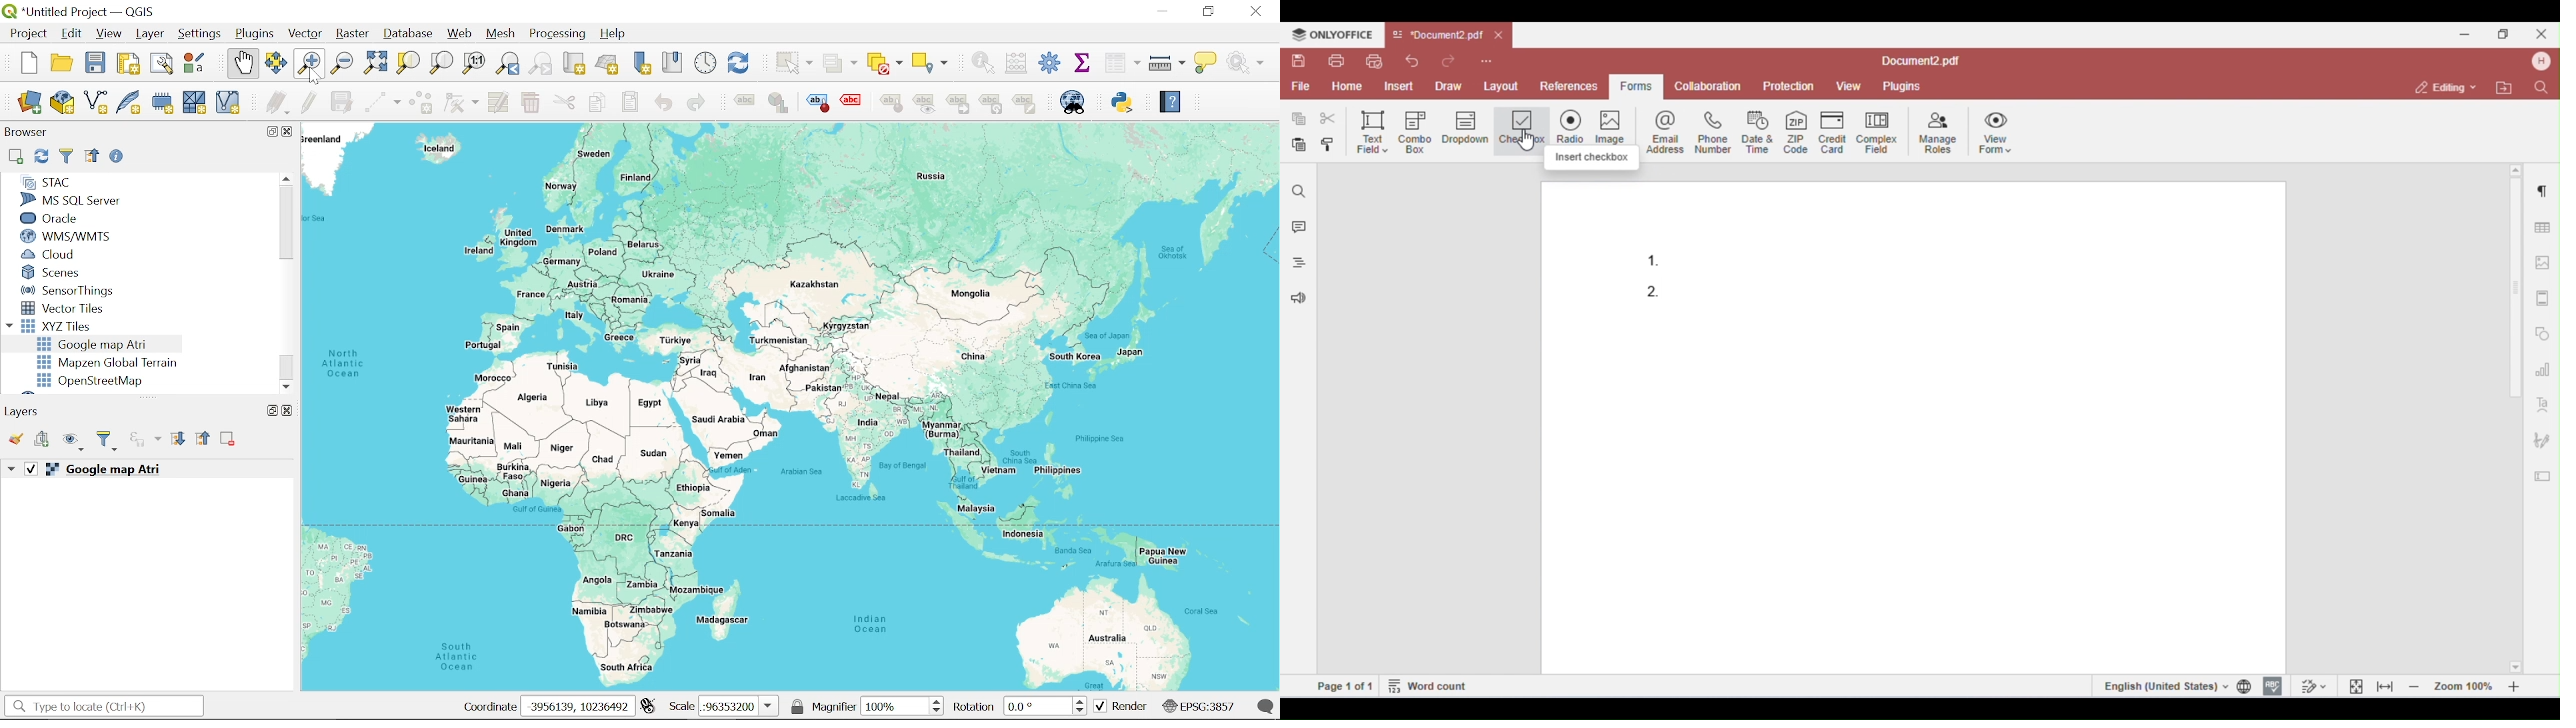 The width and height of the screenshot is (2576, 728). I want to click on Scenes, so click(69, 273).